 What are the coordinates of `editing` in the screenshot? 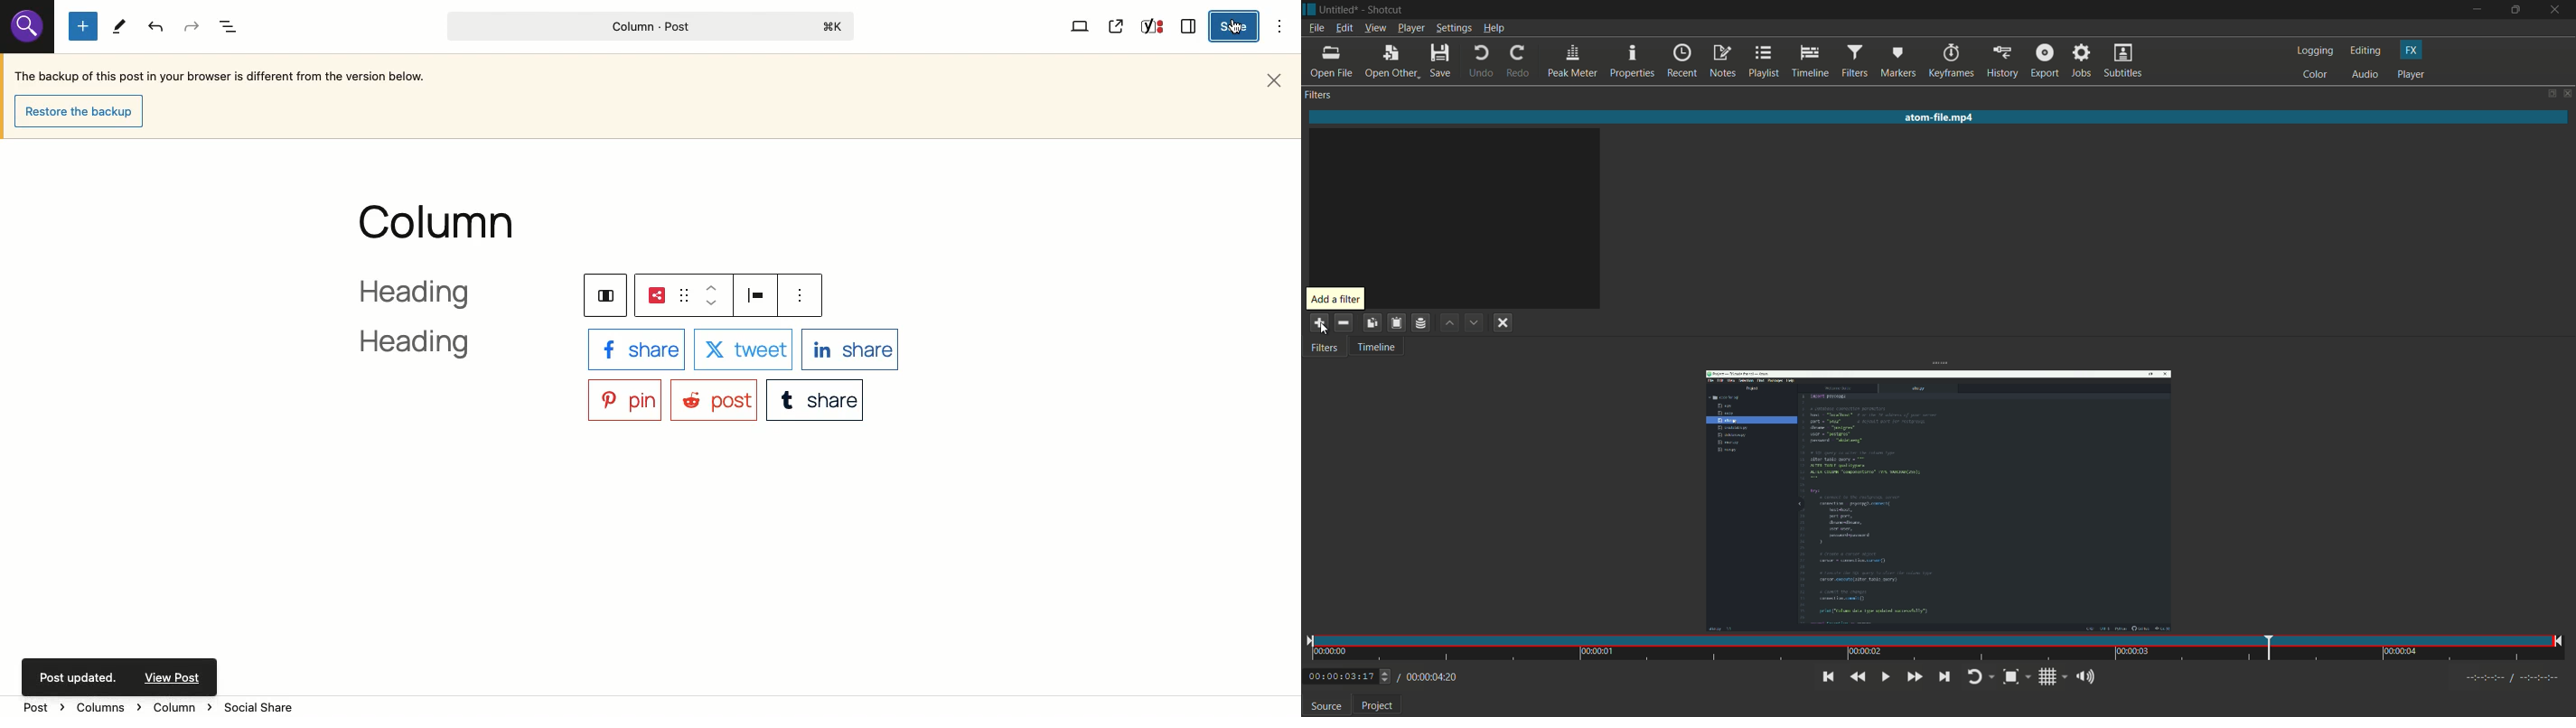 It's located at (2366, 52).